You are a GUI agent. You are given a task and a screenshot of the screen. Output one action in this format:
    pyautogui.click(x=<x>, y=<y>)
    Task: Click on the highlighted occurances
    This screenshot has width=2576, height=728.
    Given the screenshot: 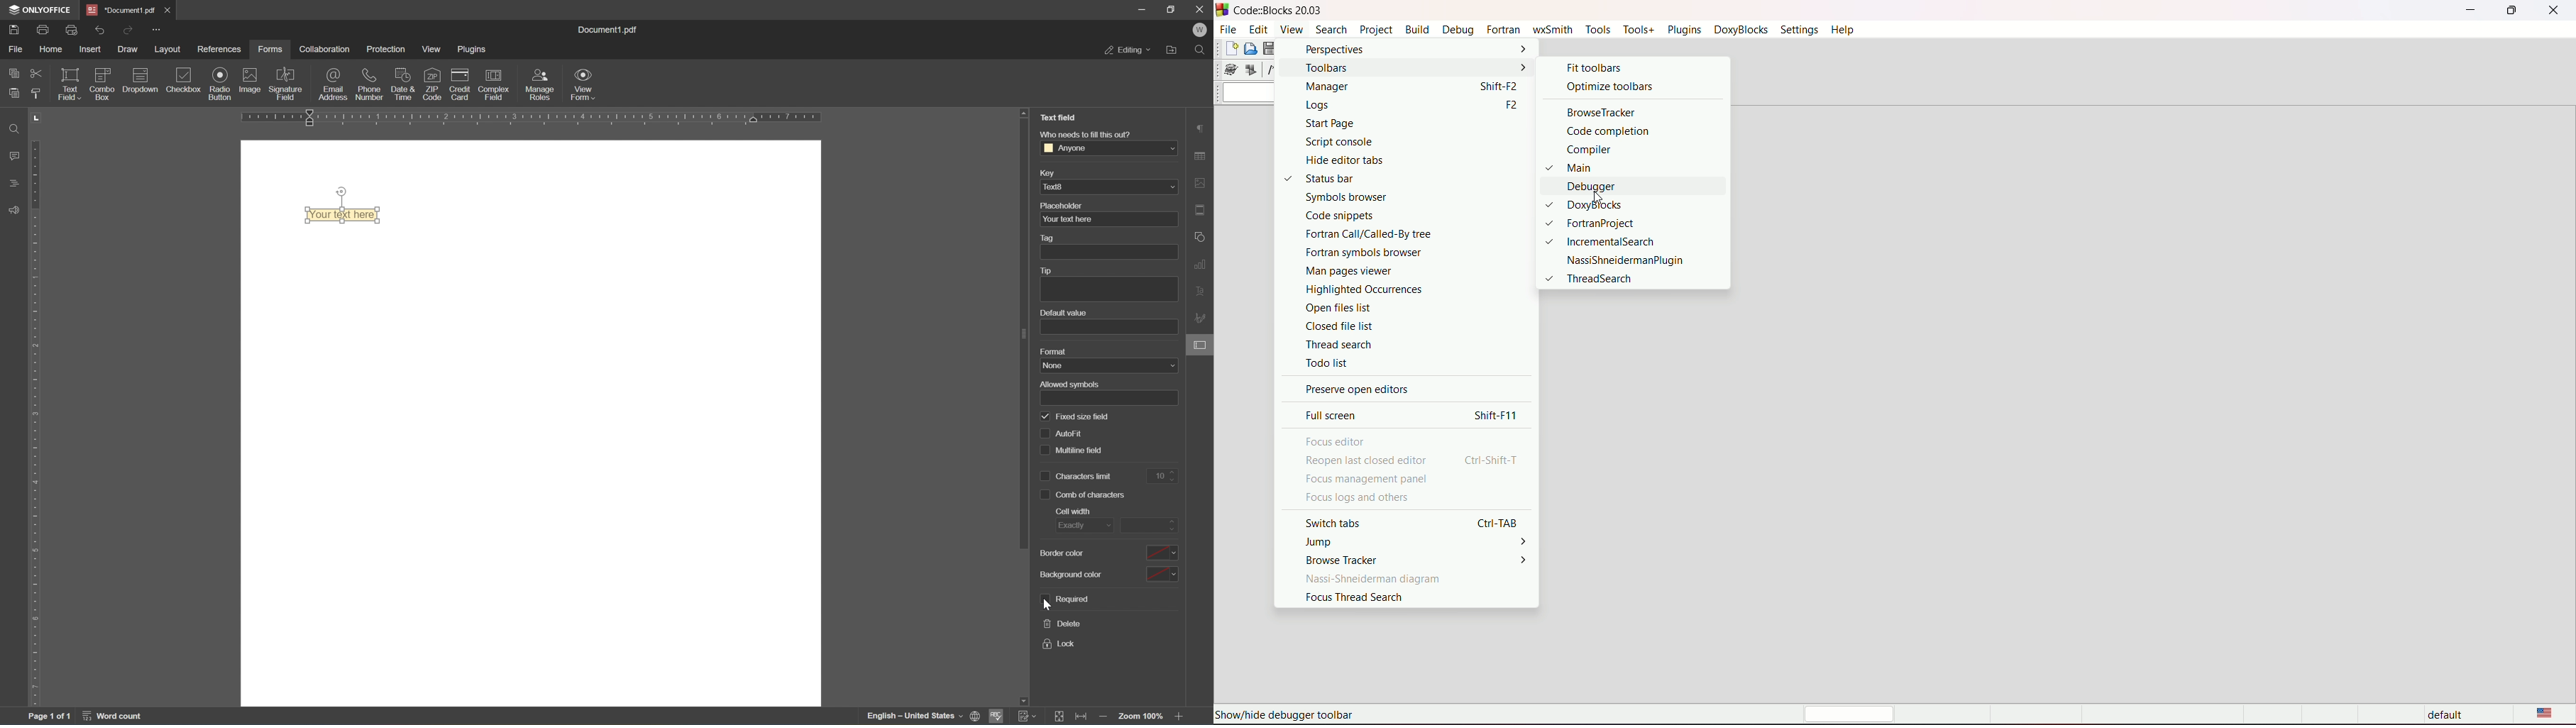 What is the action you would take?
    pyautogui.click(x=1394, y=289)
    